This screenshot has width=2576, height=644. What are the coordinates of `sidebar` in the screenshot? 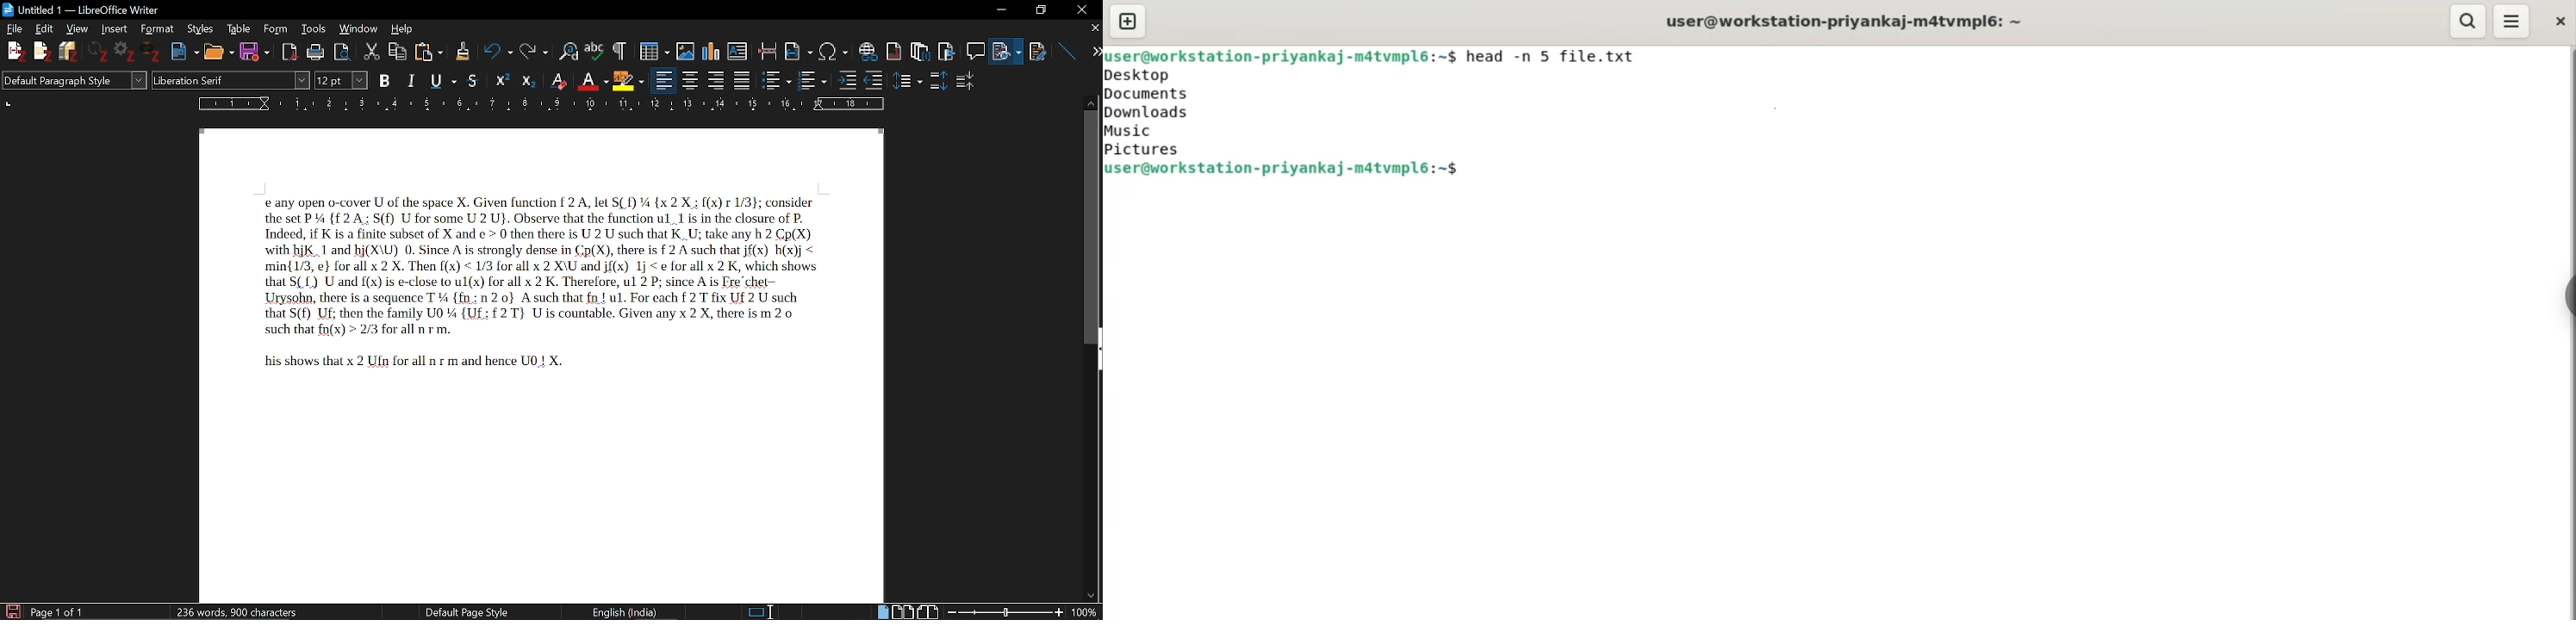 It's located at (2569, 297).